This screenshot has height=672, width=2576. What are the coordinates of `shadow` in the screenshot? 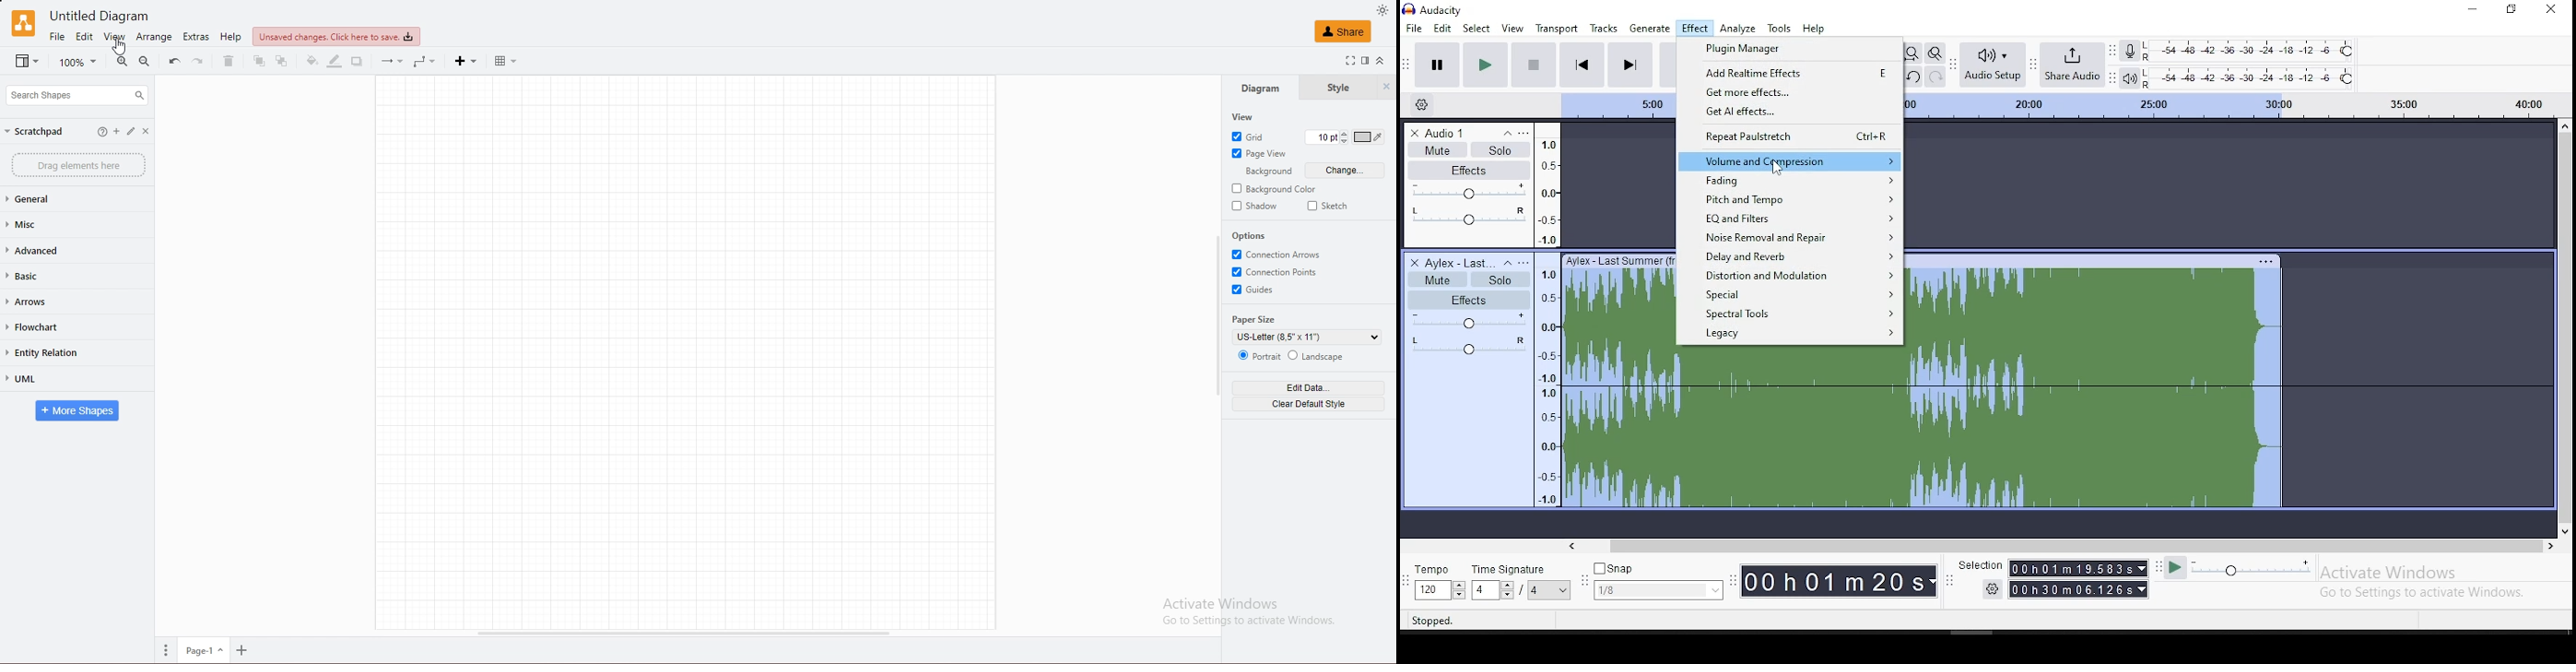 It's located at (358, 61).